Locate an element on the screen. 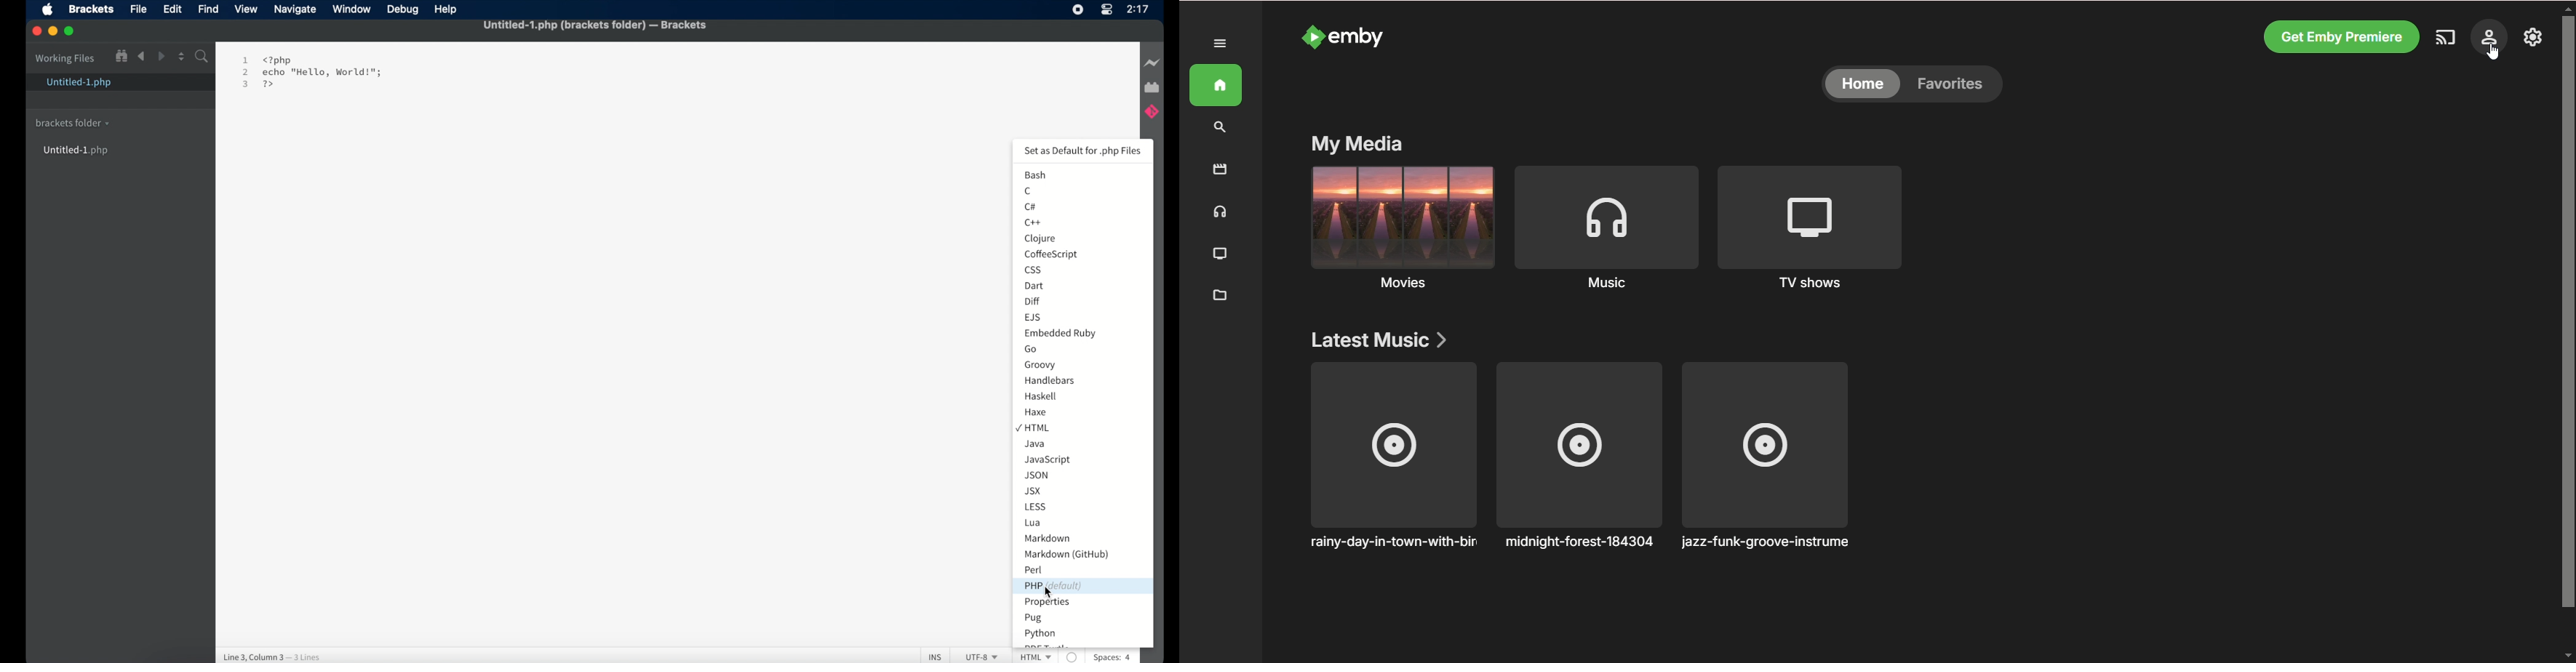 This screenshot has width=2576, height=672. embedded ruby is located at coordinates (1062, 333).